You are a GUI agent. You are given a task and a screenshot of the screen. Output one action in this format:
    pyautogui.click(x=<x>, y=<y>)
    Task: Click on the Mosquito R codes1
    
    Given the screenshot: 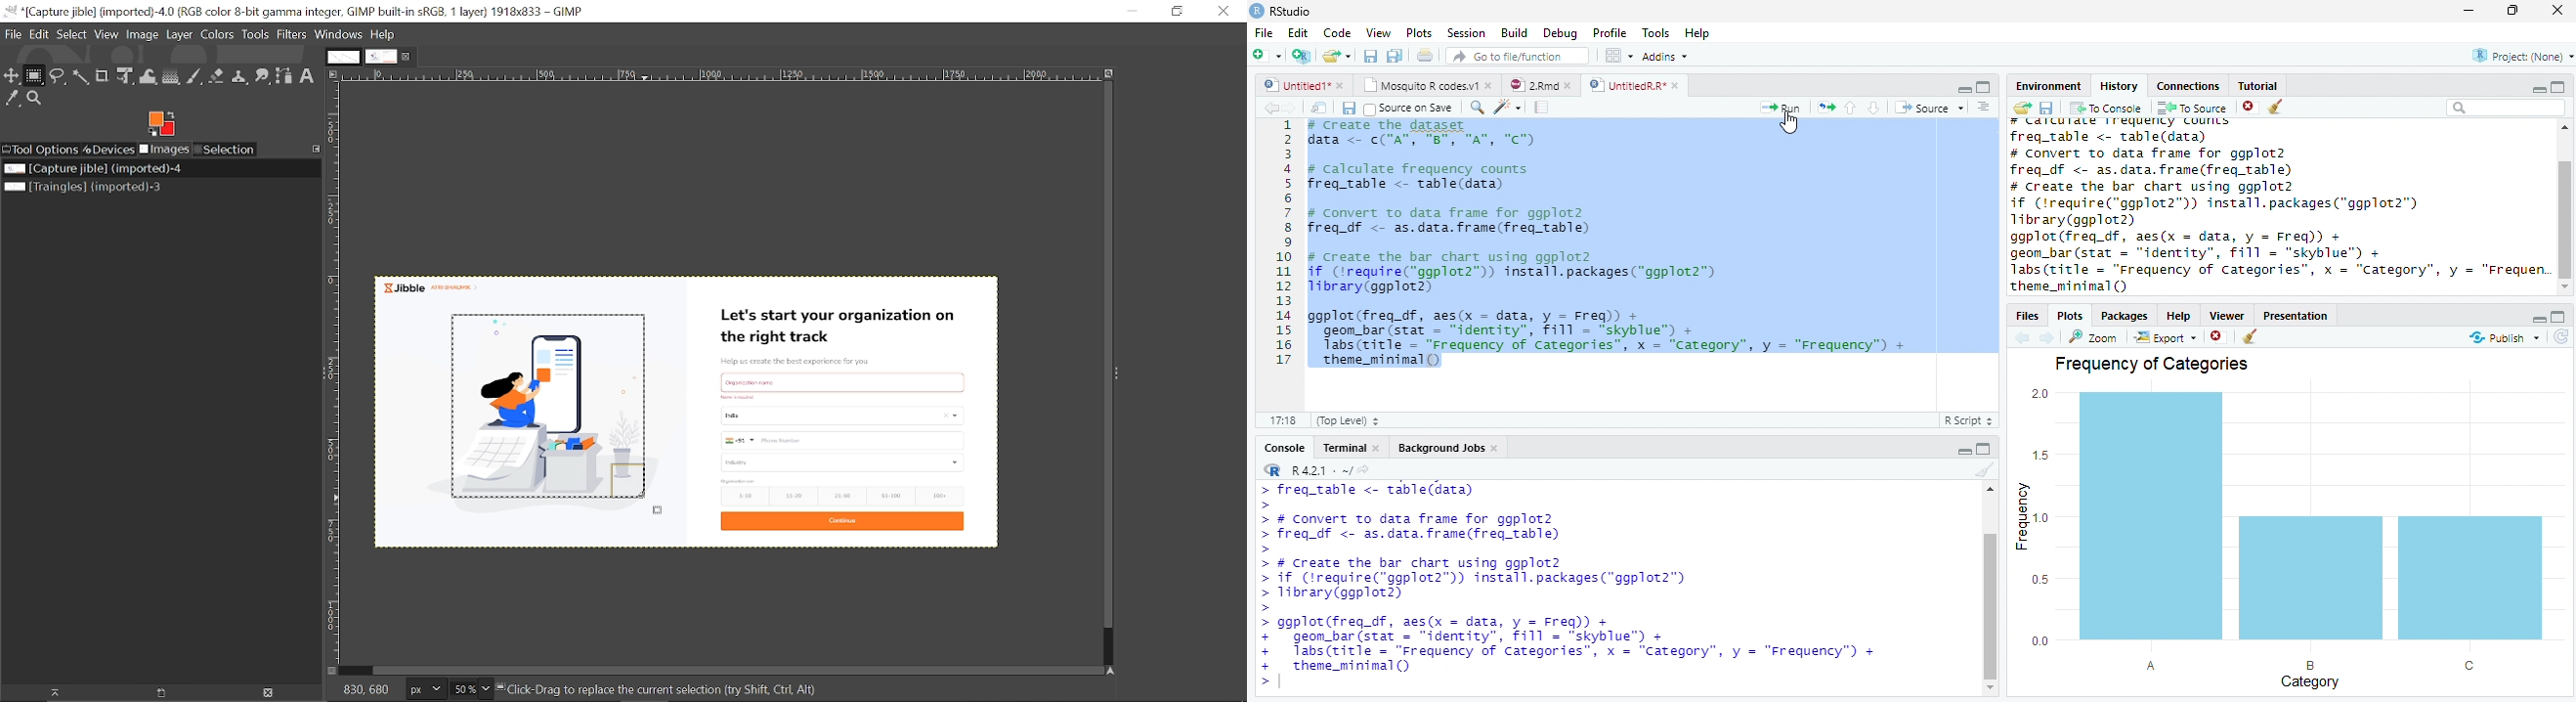 What is the action you would take?
    pyautogui.click(x=1427, y=88)
    